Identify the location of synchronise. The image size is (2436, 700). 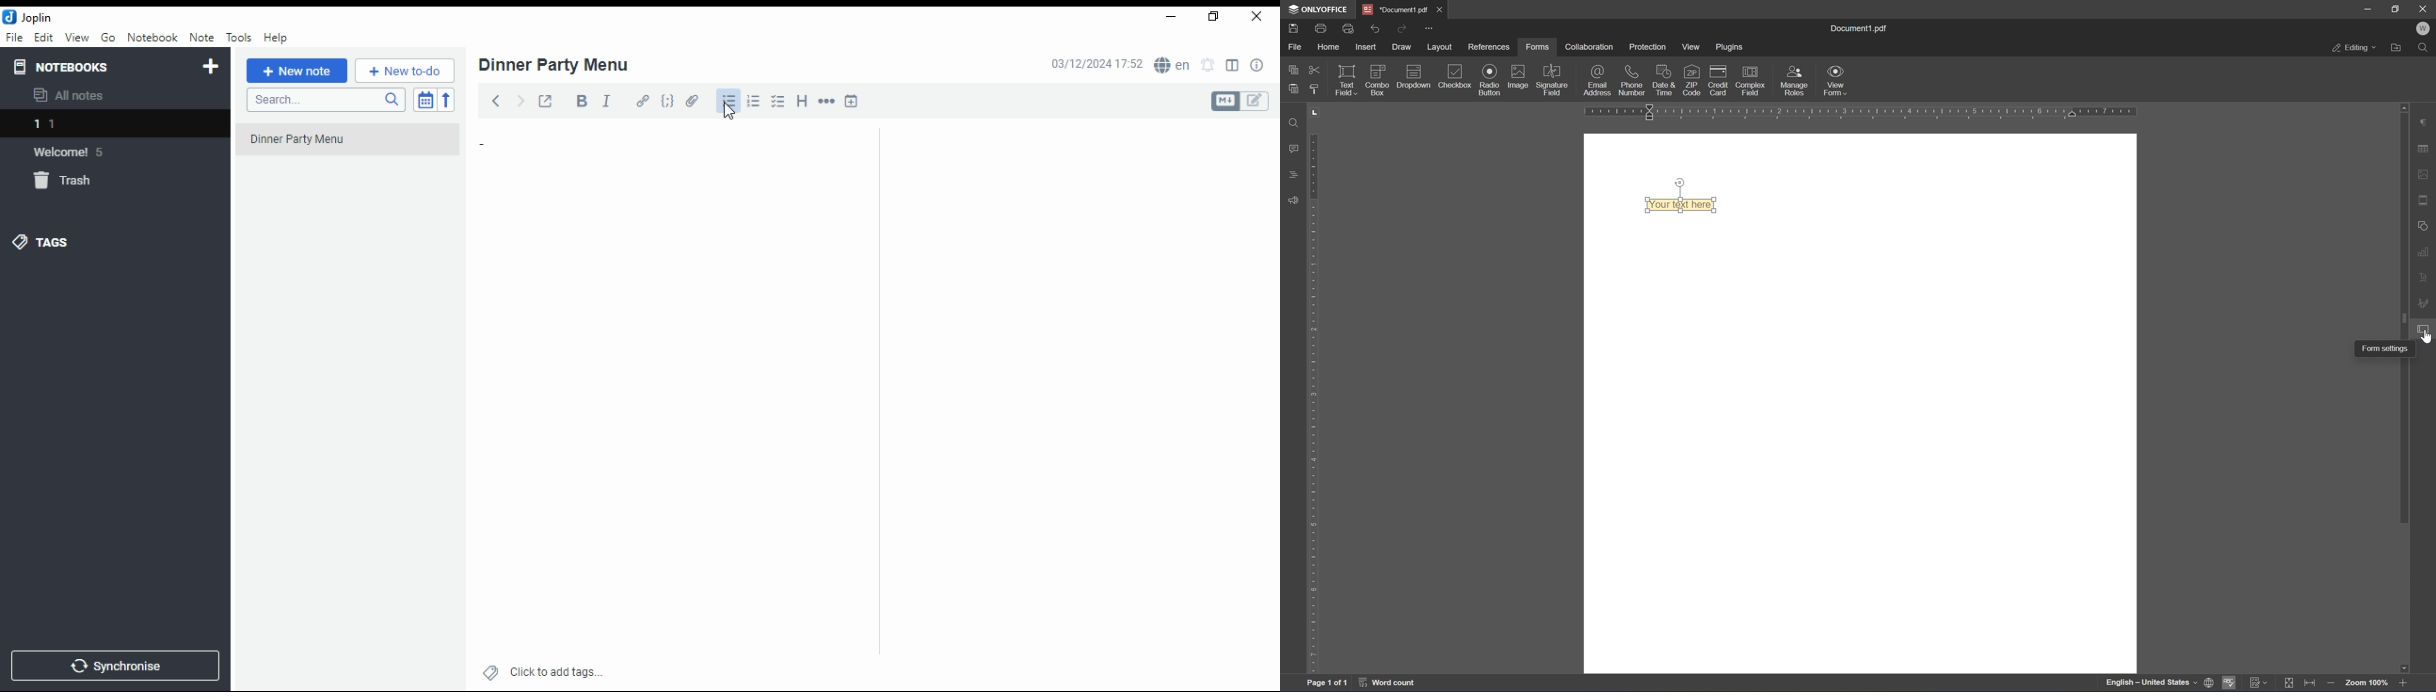
(115, 666).